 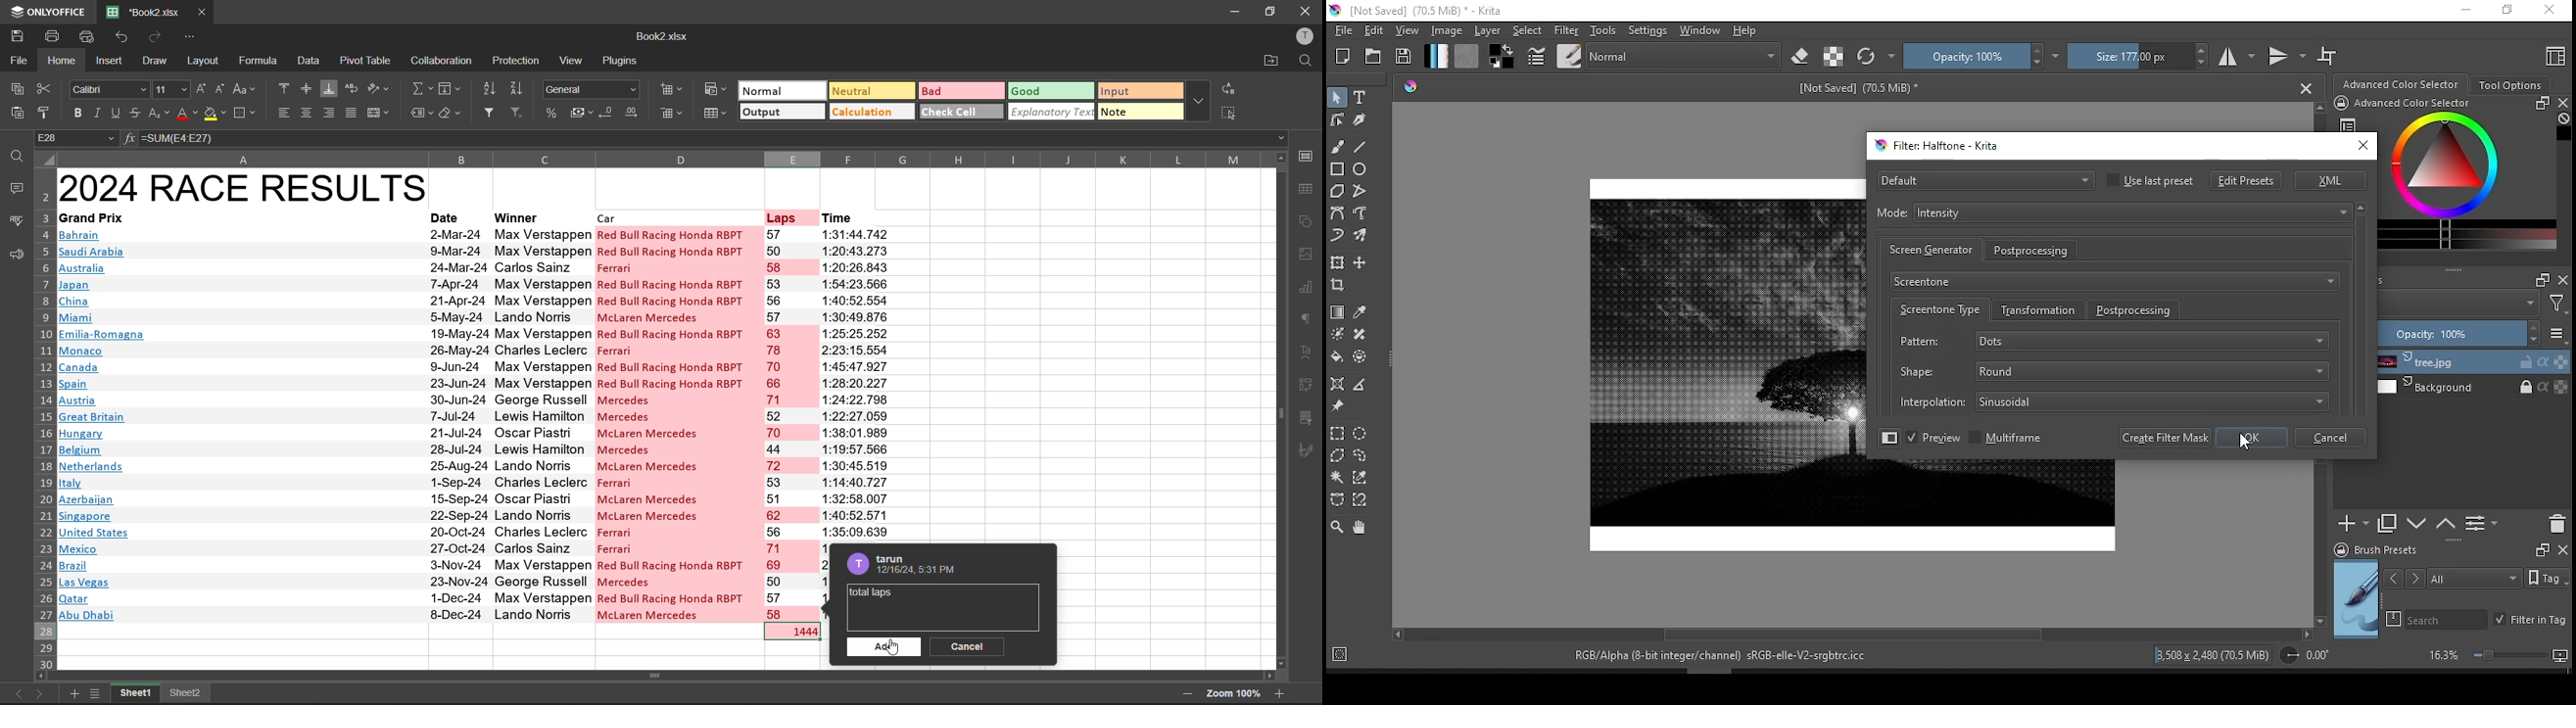 I want to click on call settings, so click(x=1305, y=157).